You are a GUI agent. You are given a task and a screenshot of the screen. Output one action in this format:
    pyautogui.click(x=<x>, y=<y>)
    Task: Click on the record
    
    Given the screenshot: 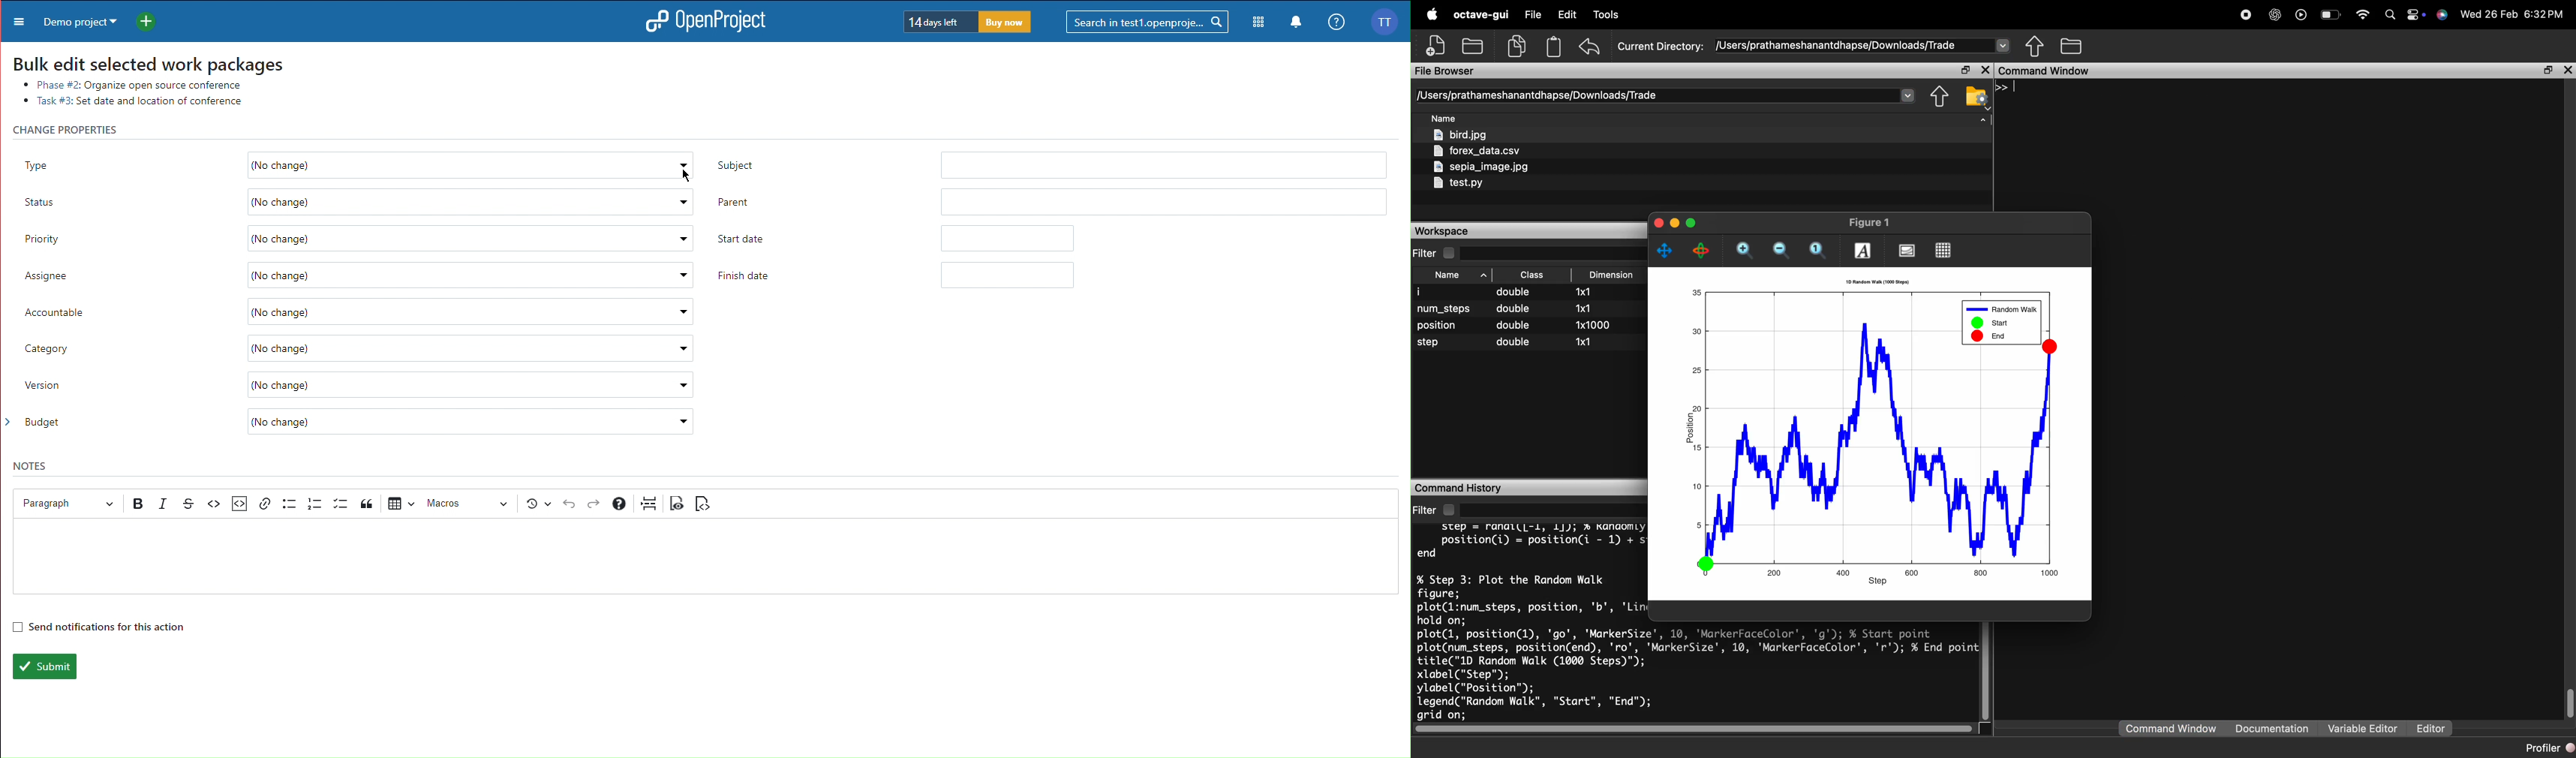 What is the action you would take?
    pyautogui.click(x=2245, y=13)
    